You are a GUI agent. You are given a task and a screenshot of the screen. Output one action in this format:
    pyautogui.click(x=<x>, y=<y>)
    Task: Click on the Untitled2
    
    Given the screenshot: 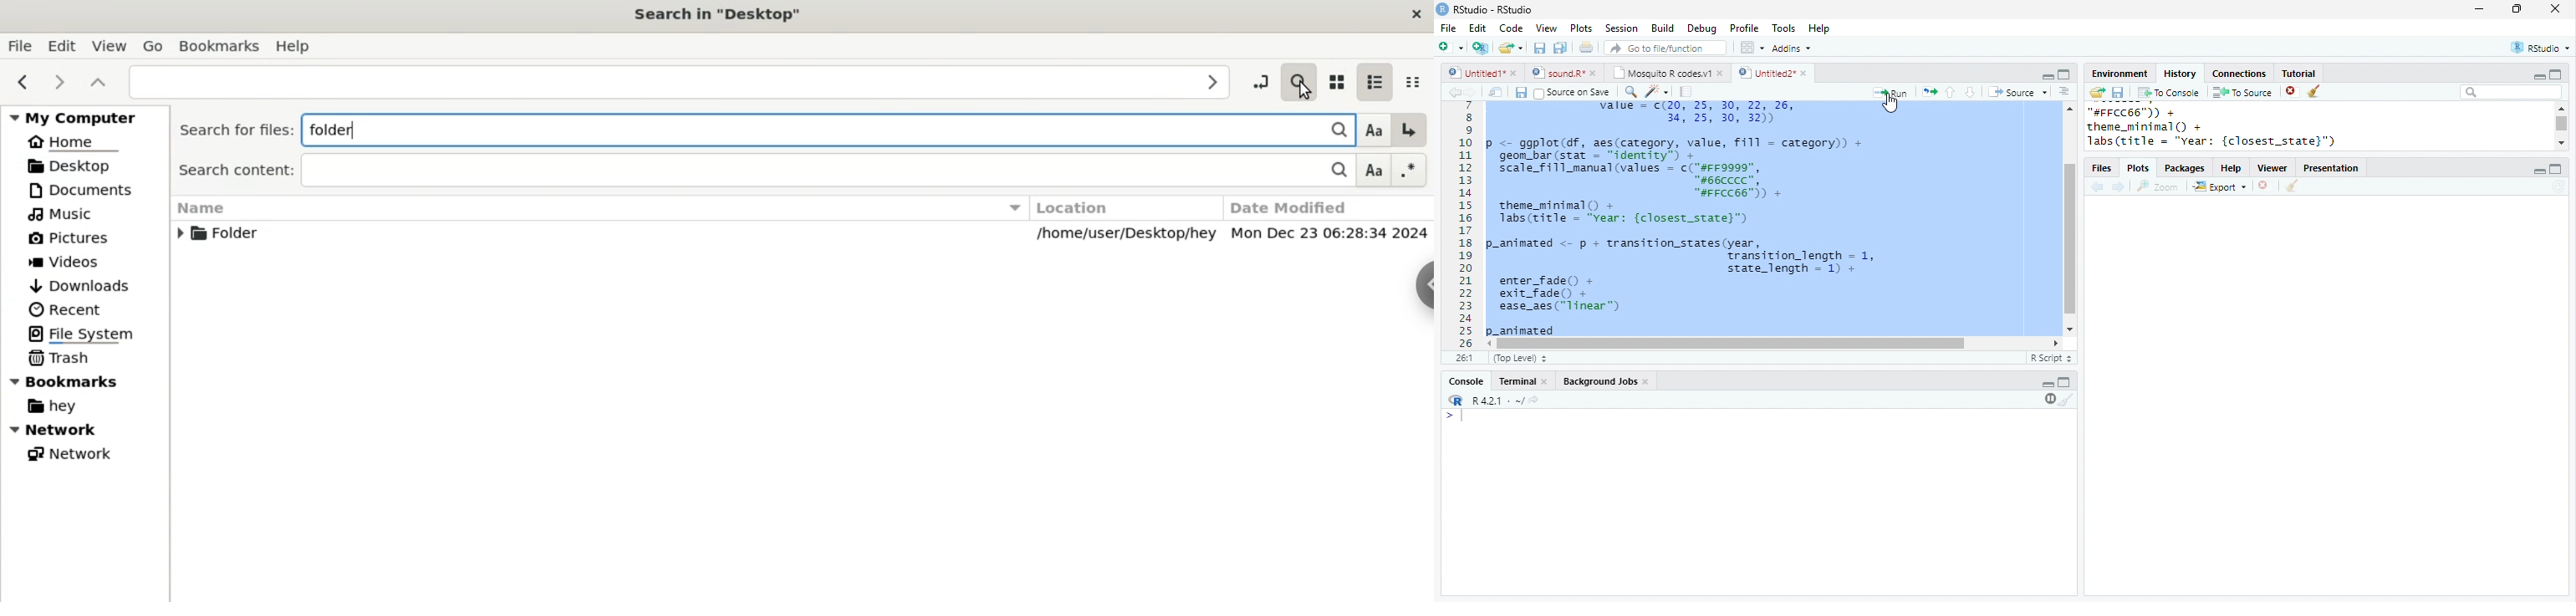 What is the action you would take?
    pyautogui.click(x=1765, y=73)
    